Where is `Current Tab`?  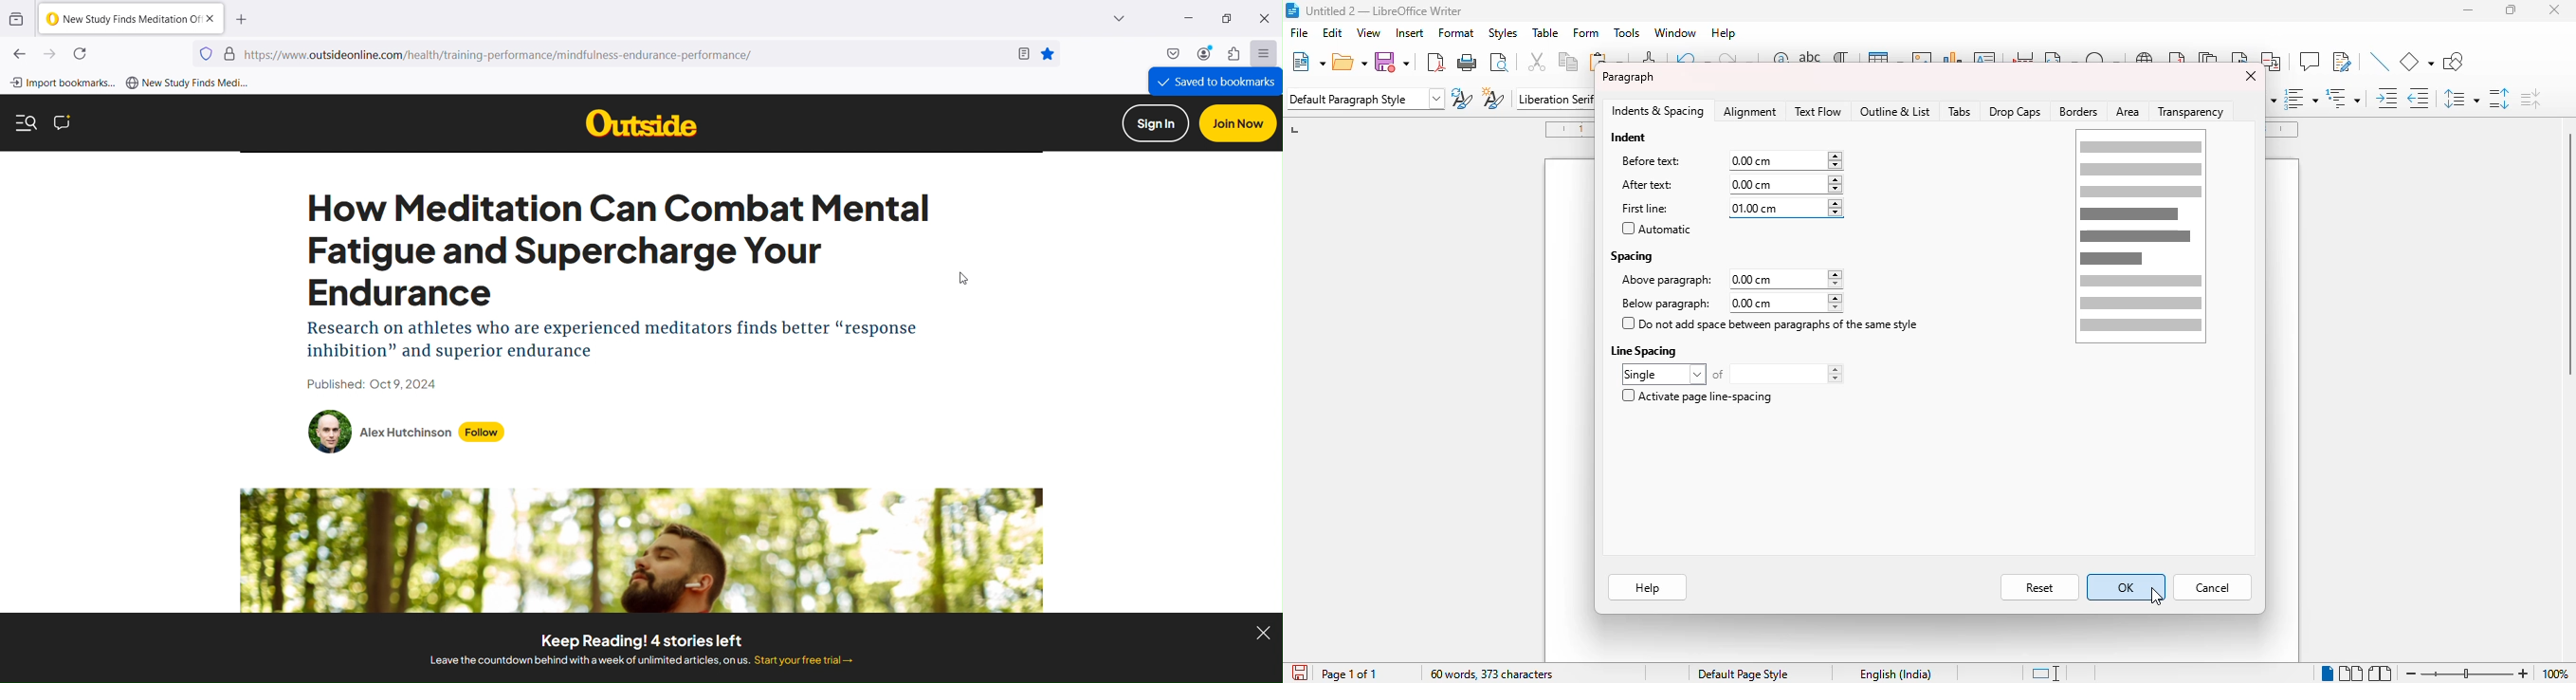 Current Tab is located at coordinates (131, 19).